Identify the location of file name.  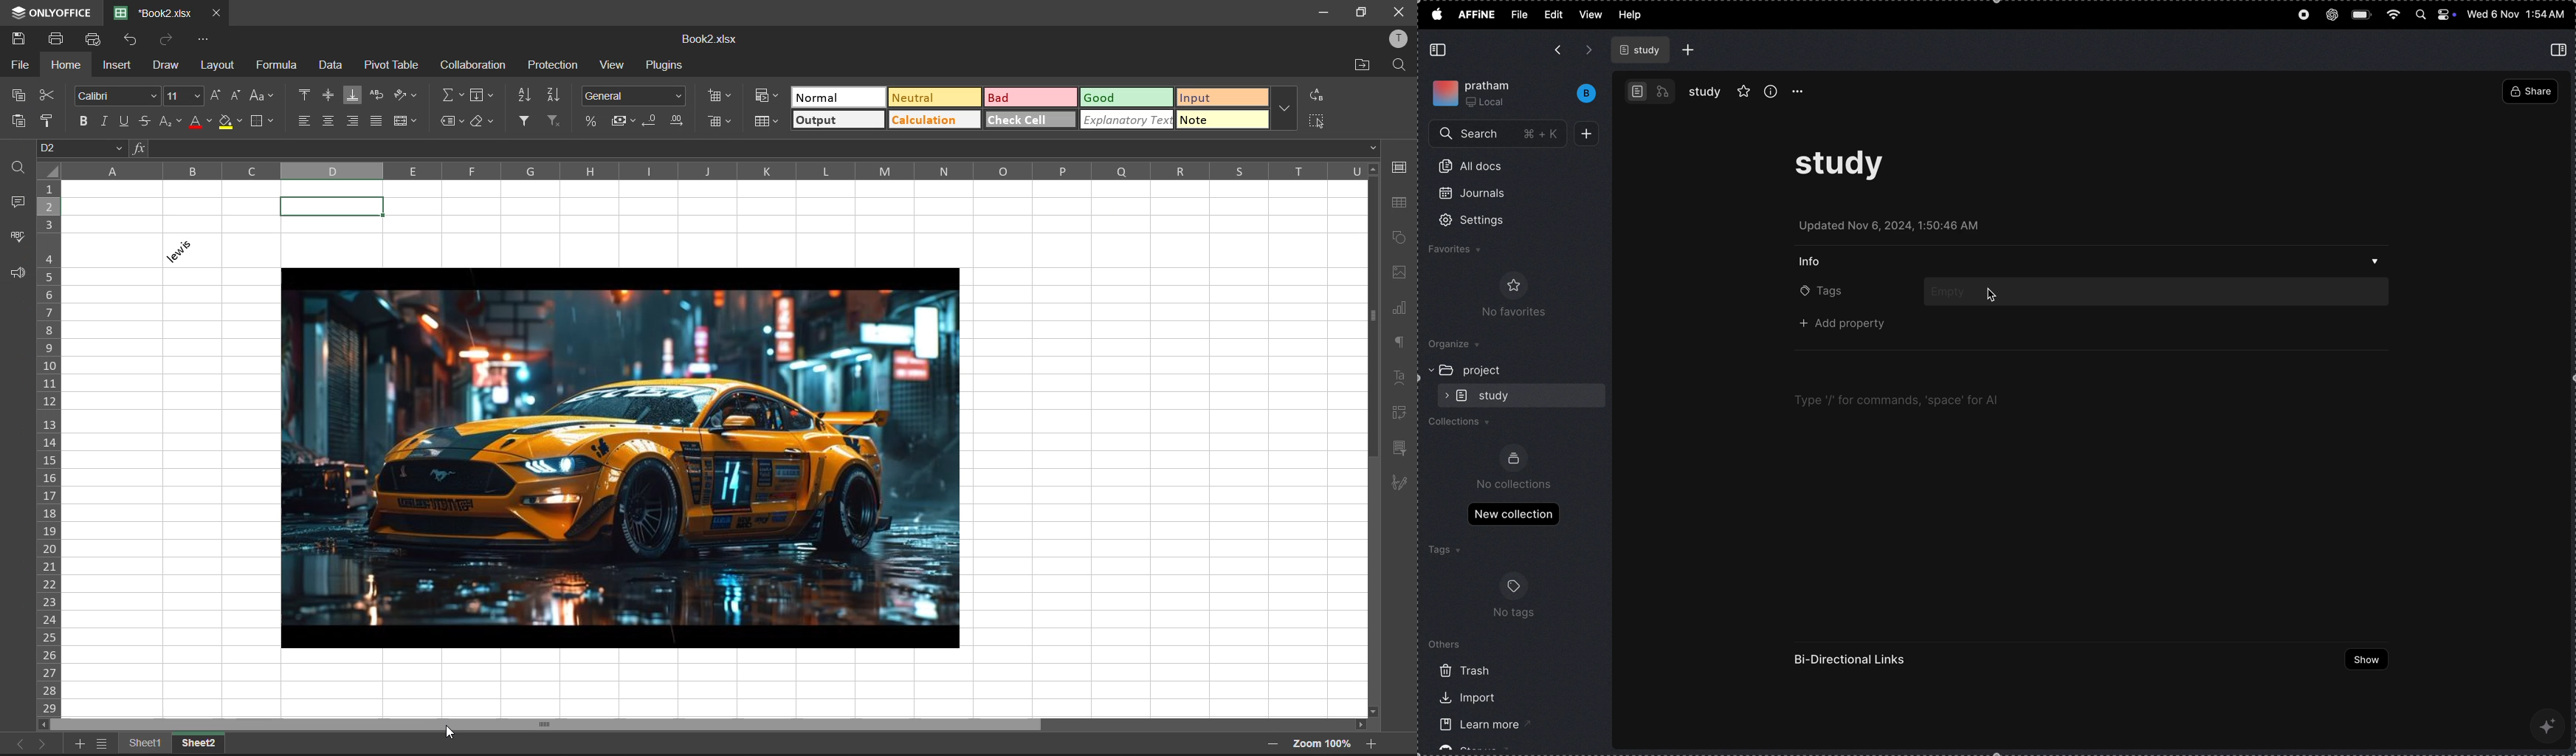
(154, 12).